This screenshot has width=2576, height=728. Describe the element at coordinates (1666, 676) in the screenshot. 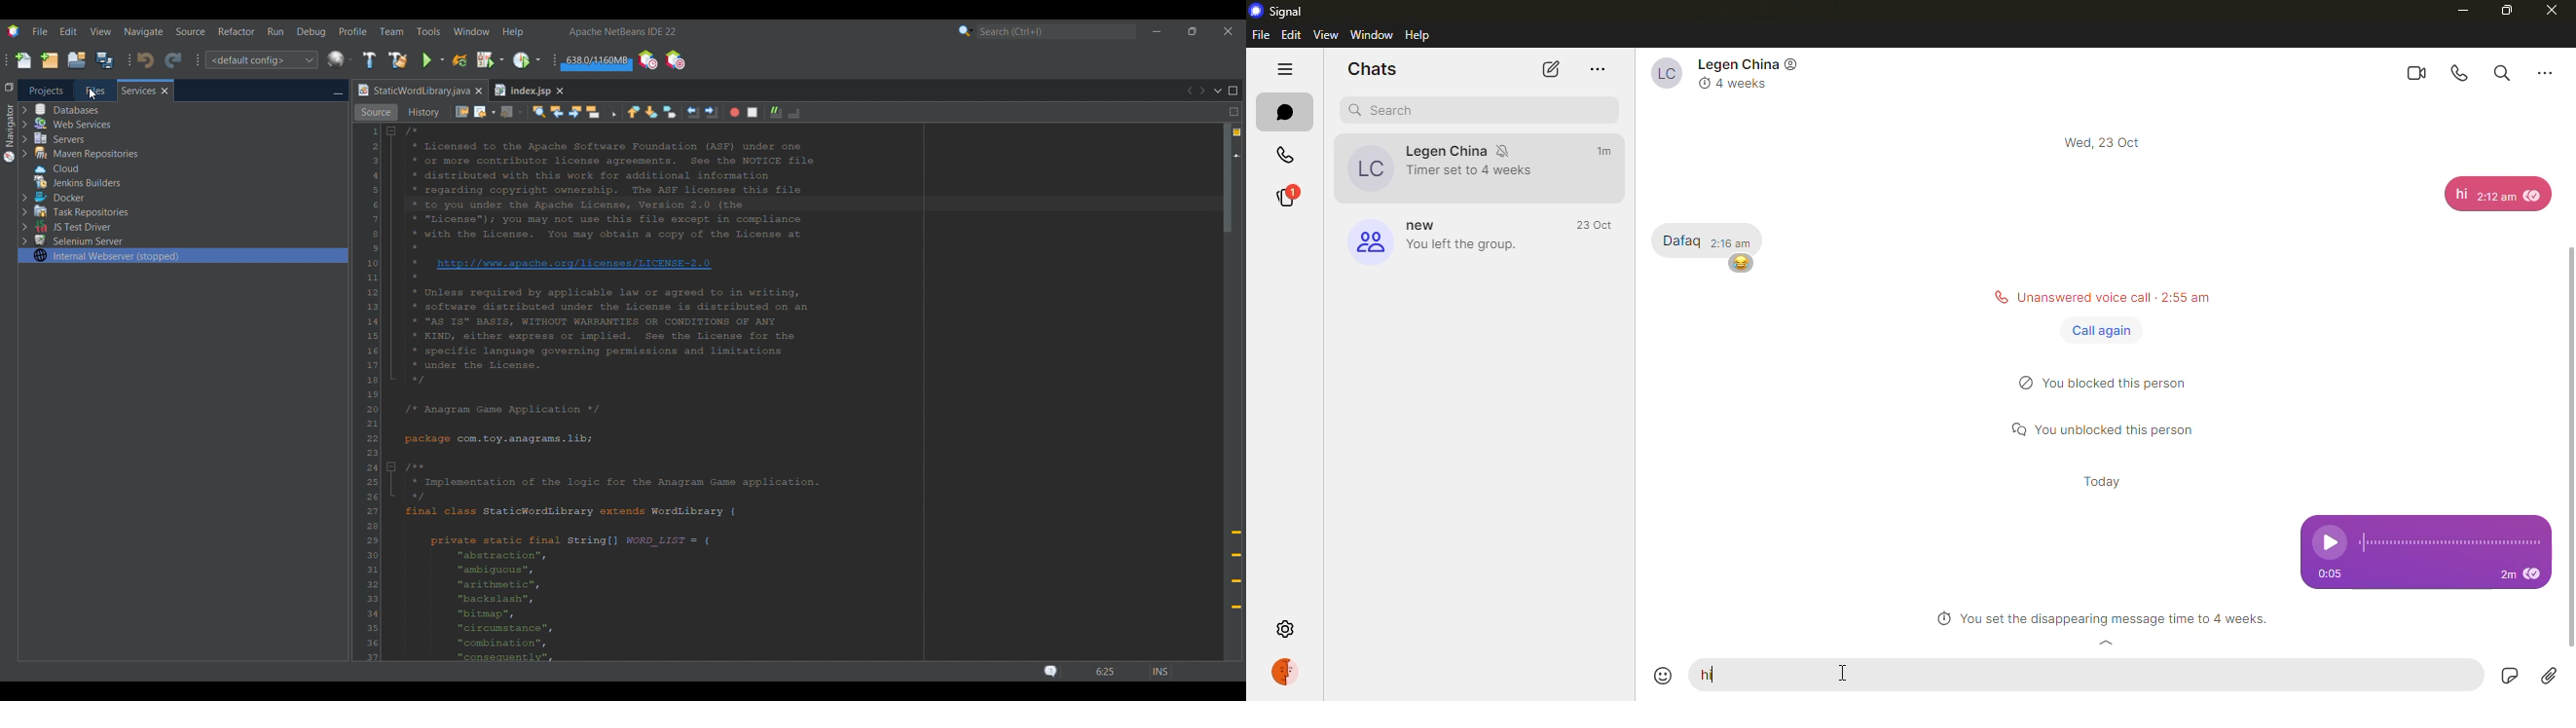

I see `emoji` at that location.